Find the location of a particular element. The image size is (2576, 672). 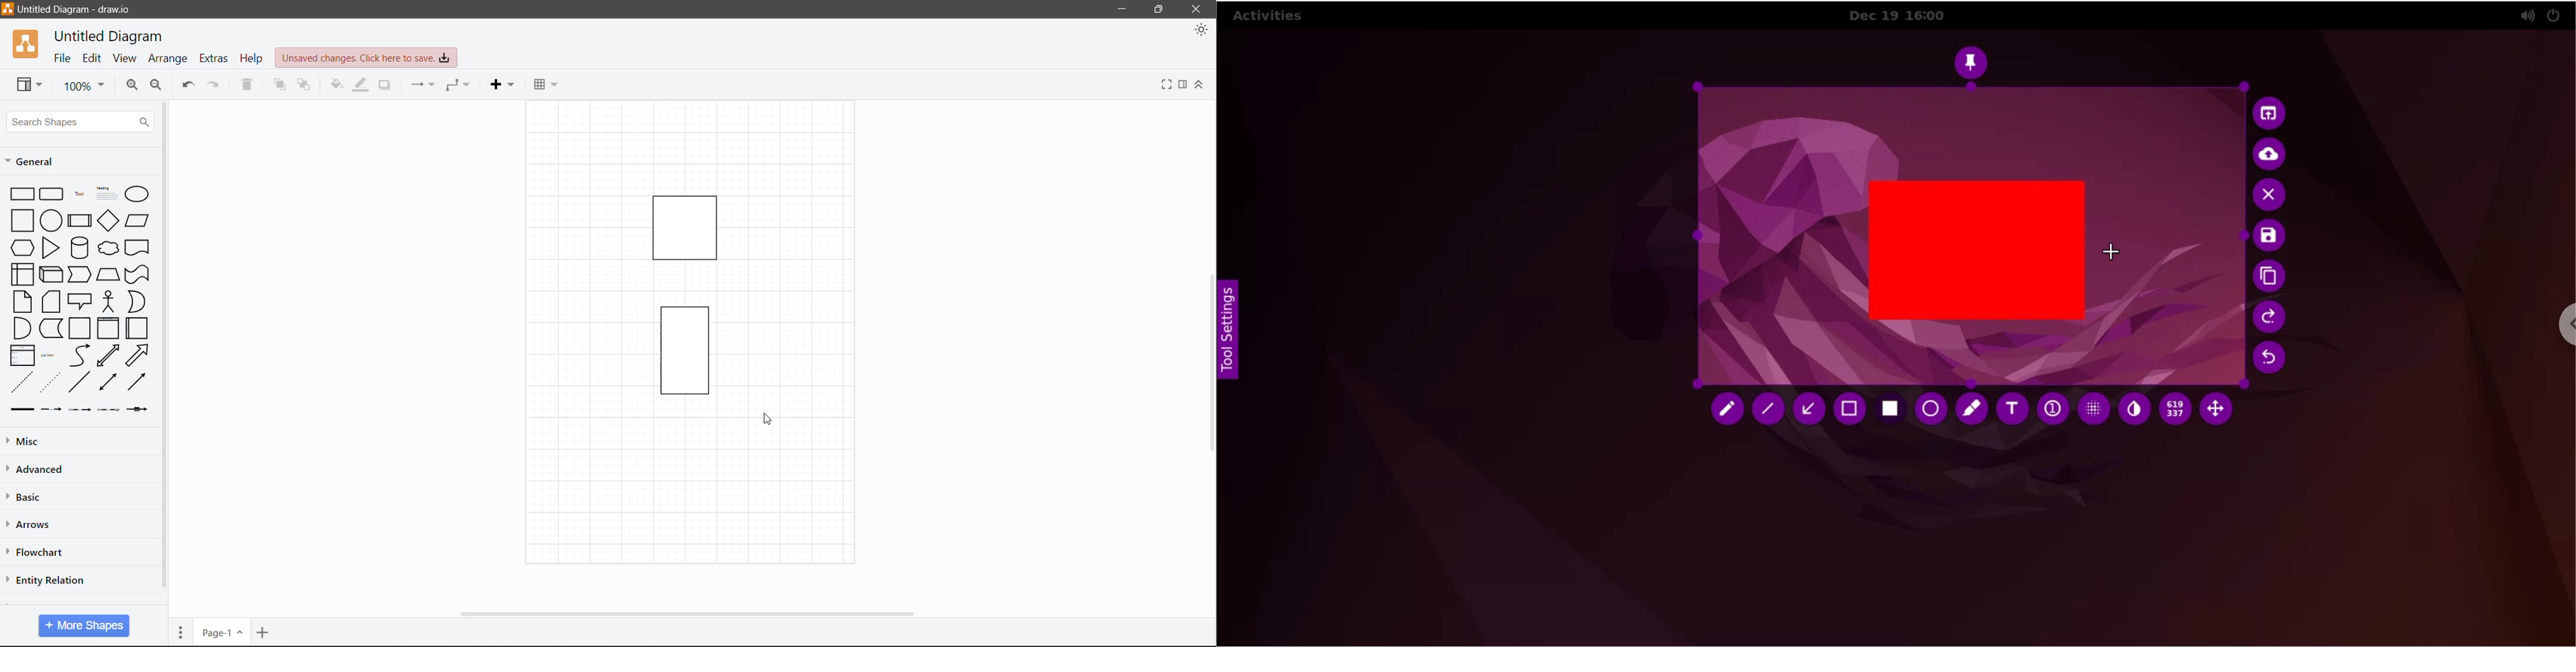

Edit is located at coordinates (92, 59).